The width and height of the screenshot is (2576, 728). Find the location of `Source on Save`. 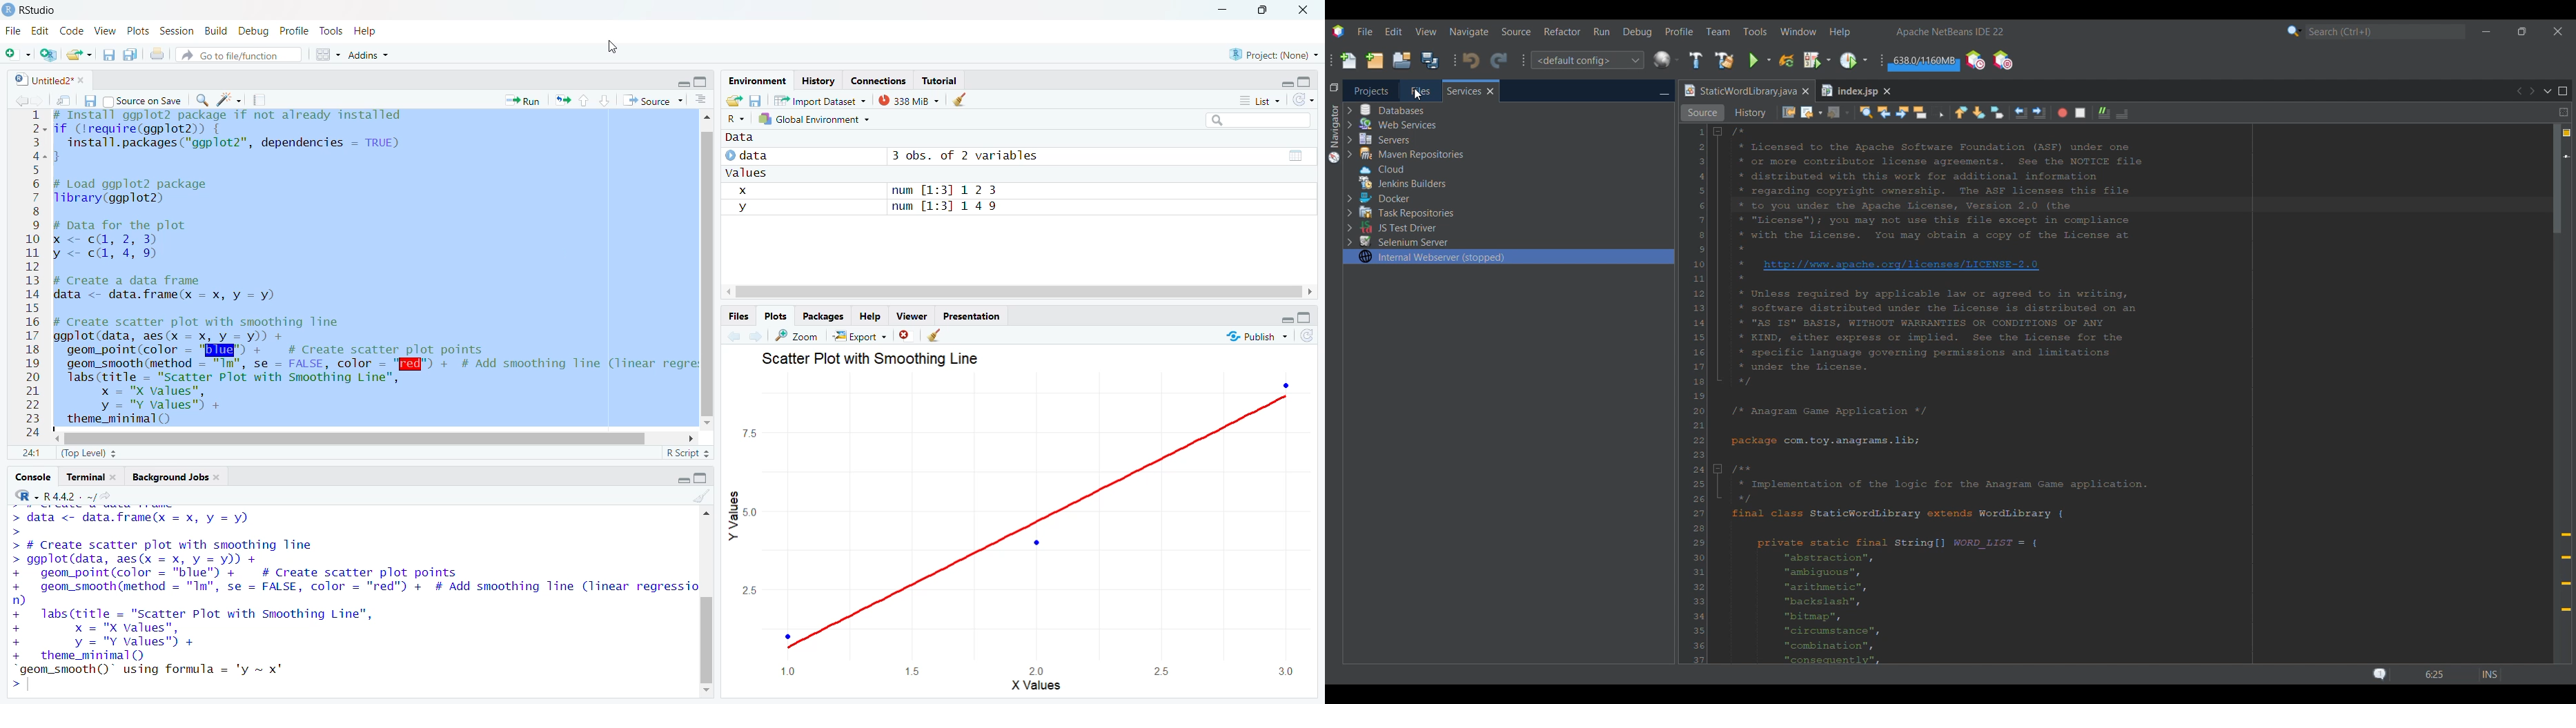

Source on Save is located at coordinates (141, 103).